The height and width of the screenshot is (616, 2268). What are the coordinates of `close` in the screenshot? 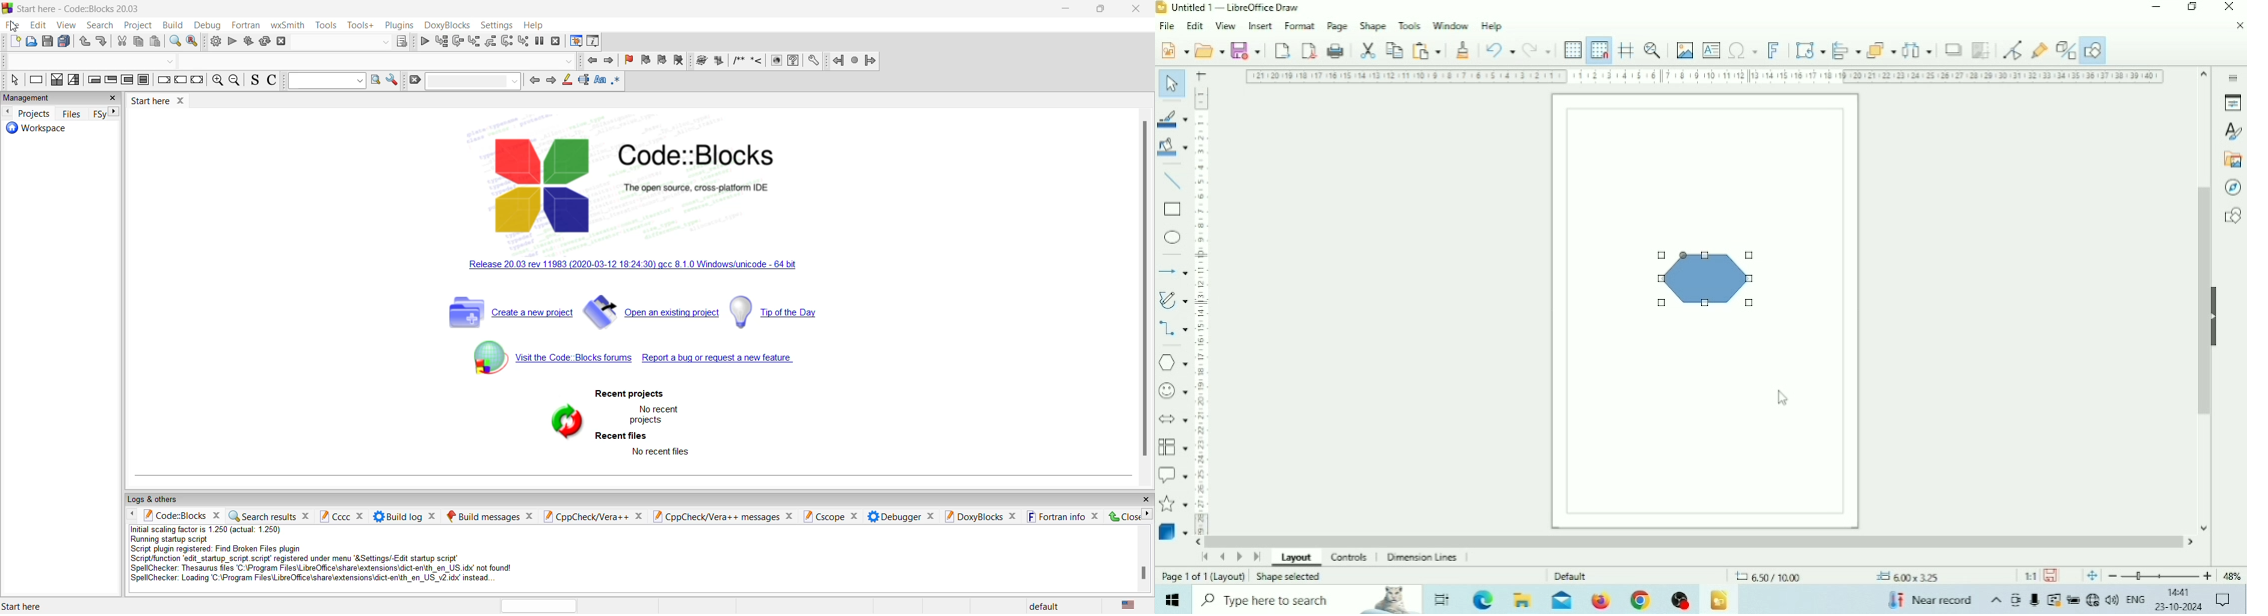 It's located at (1014, 516).